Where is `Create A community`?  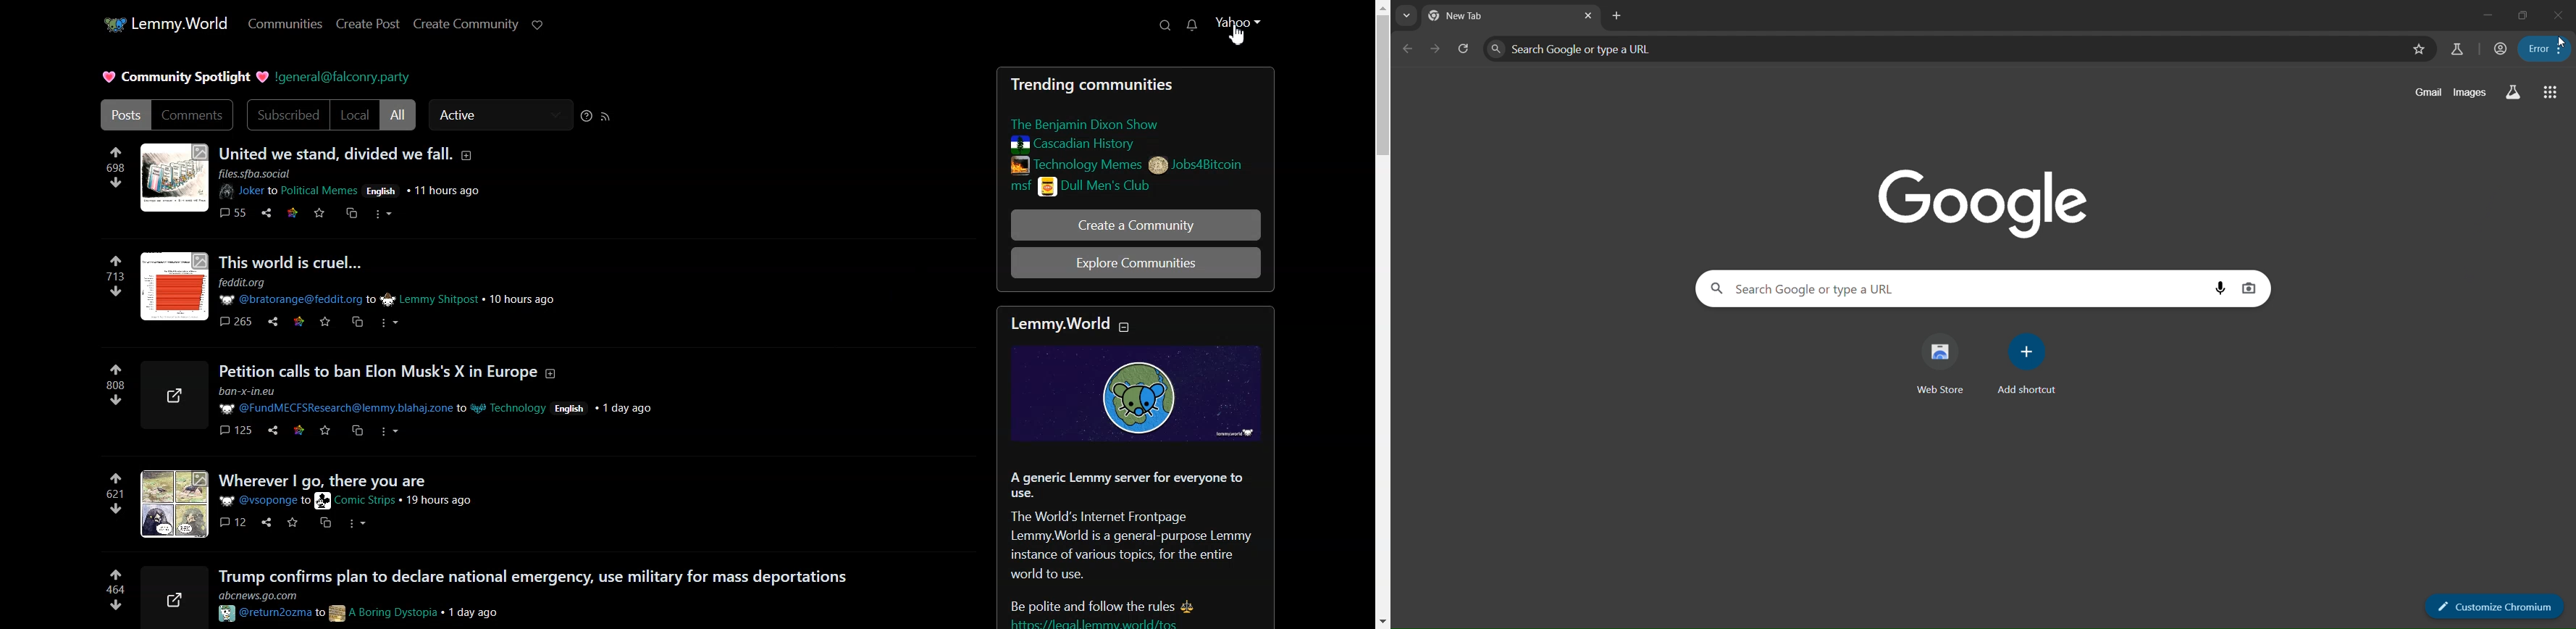 Create A community is located at coordinates (1134, 225).